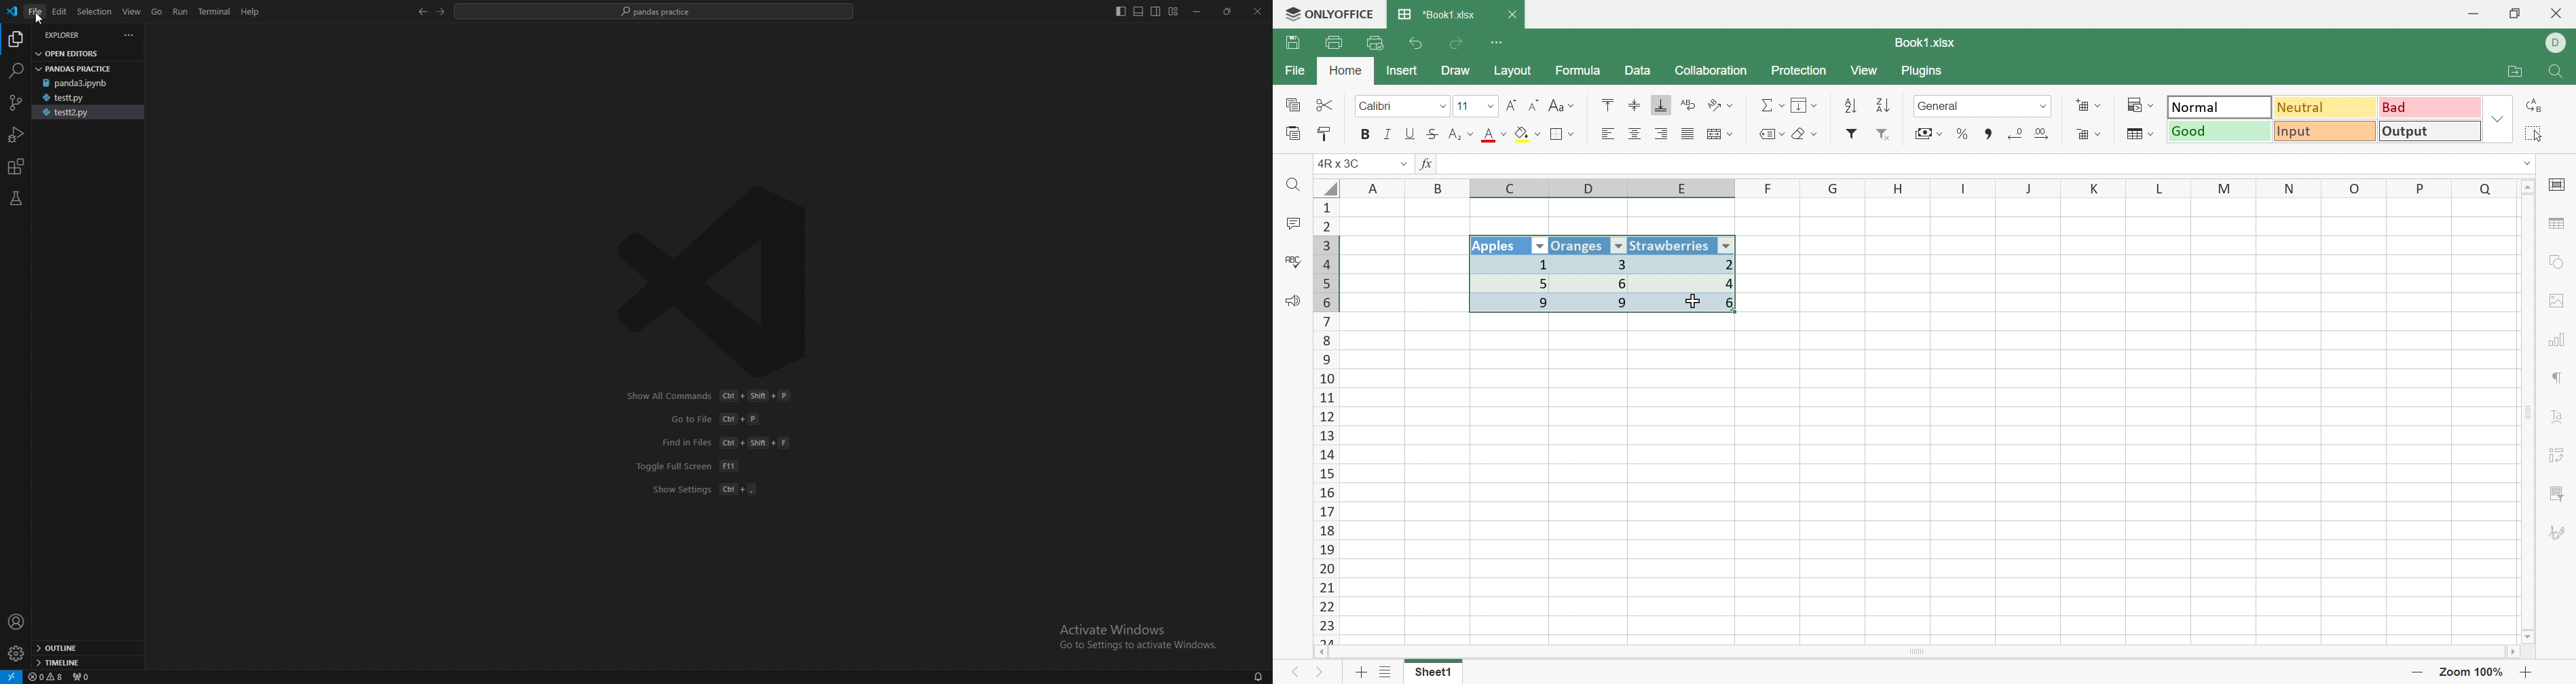 This screenshot has width=2576, height=700. I want to click on Drop Down, so click(1440, 107).